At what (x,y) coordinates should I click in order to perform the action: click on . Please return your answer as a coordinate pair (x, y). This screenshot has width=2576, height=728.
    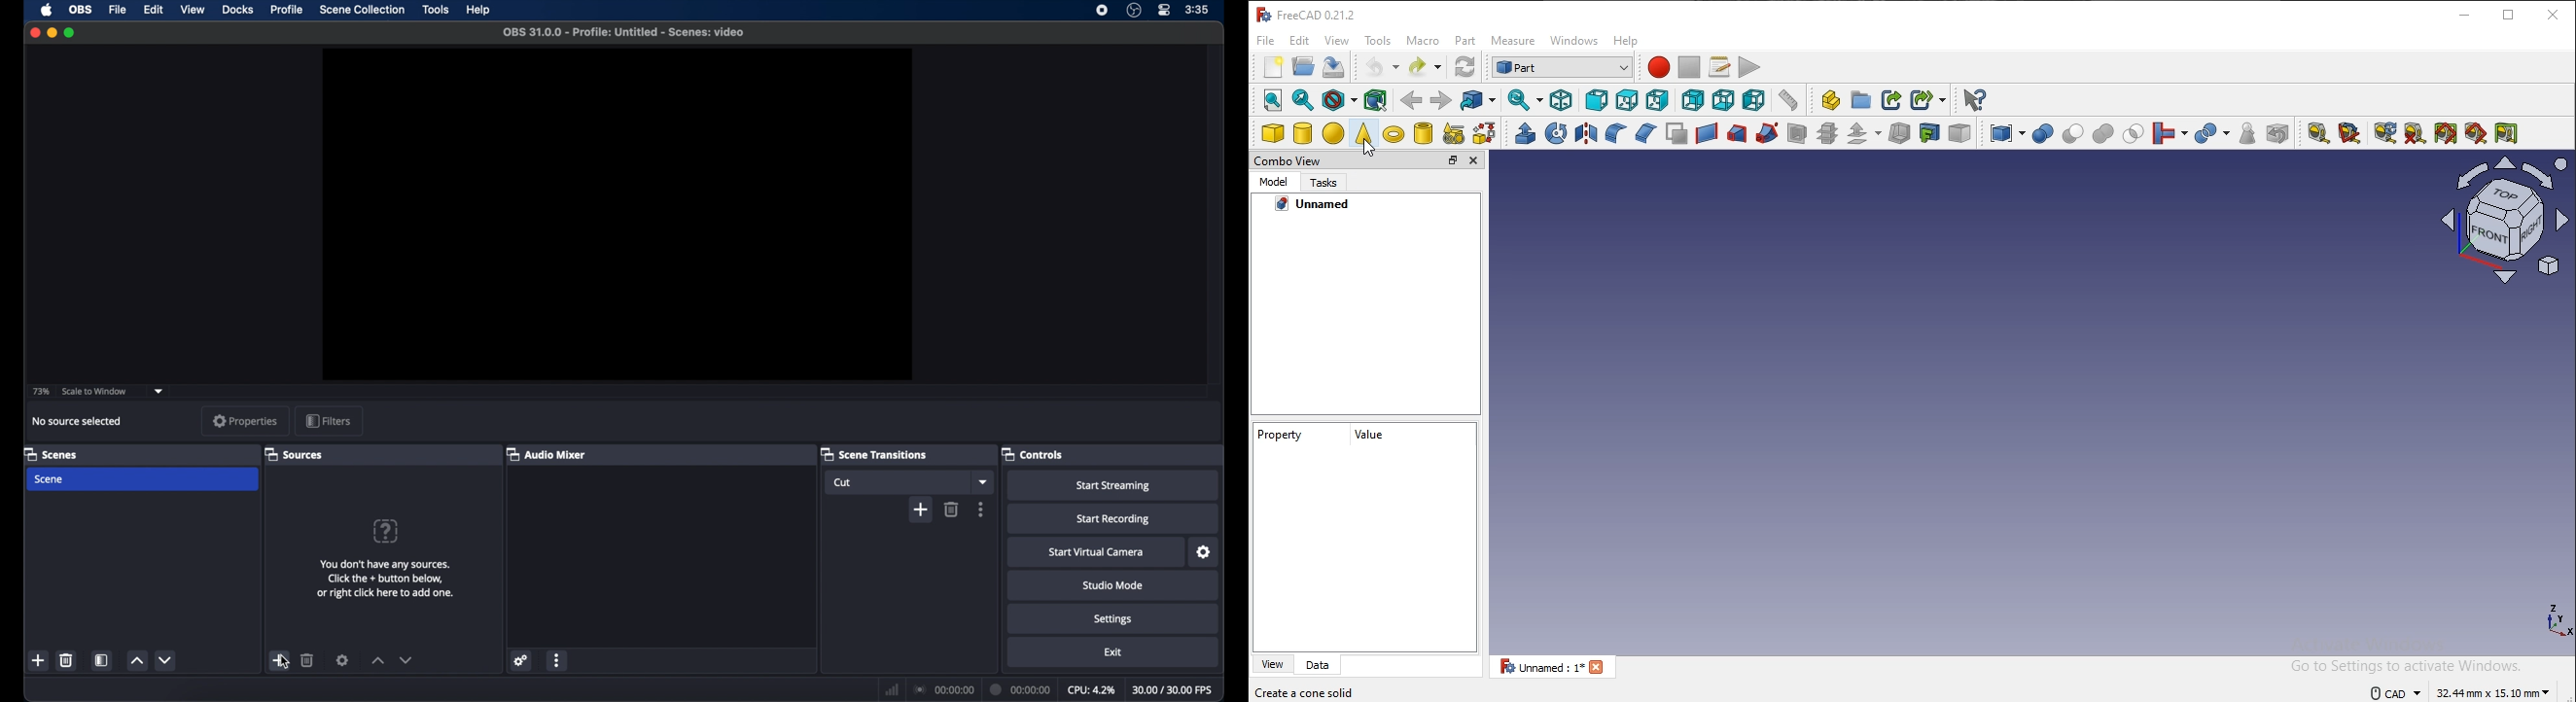
    Looking at the image, I should click on (2004, 132).